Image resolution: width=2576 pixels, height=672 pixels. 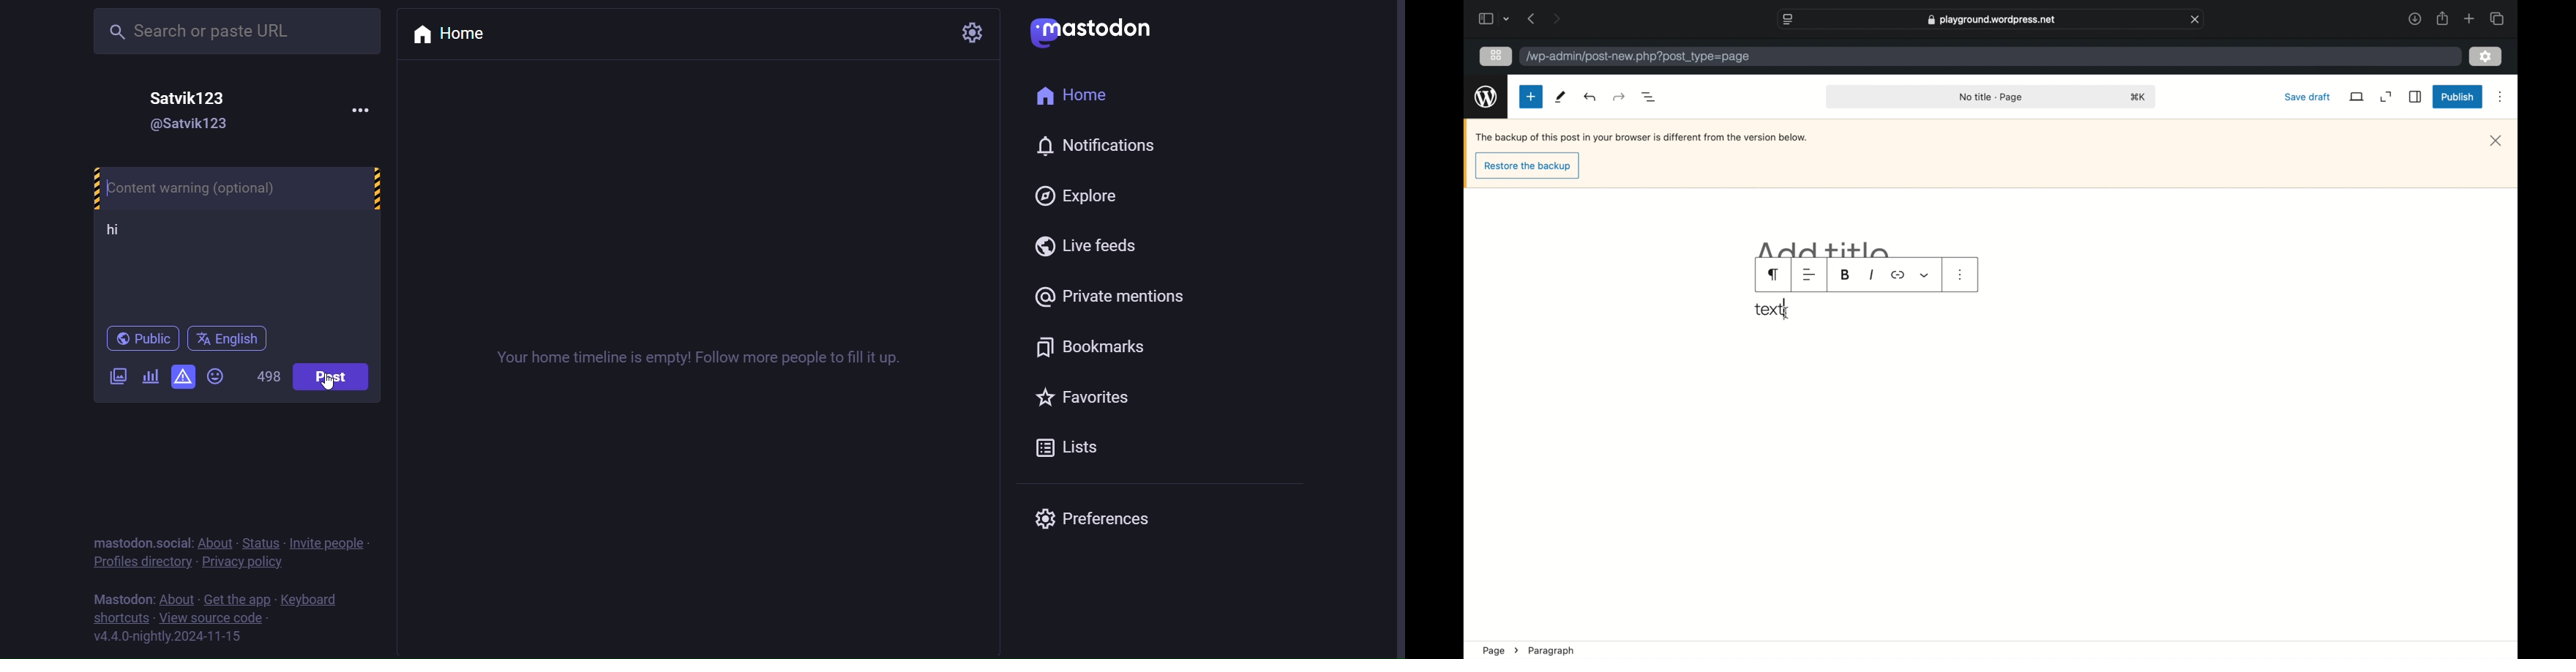 What do you see at coordinates (236, 600) in the screenshot?
I see `get the app` at bounding box center [236, 600].